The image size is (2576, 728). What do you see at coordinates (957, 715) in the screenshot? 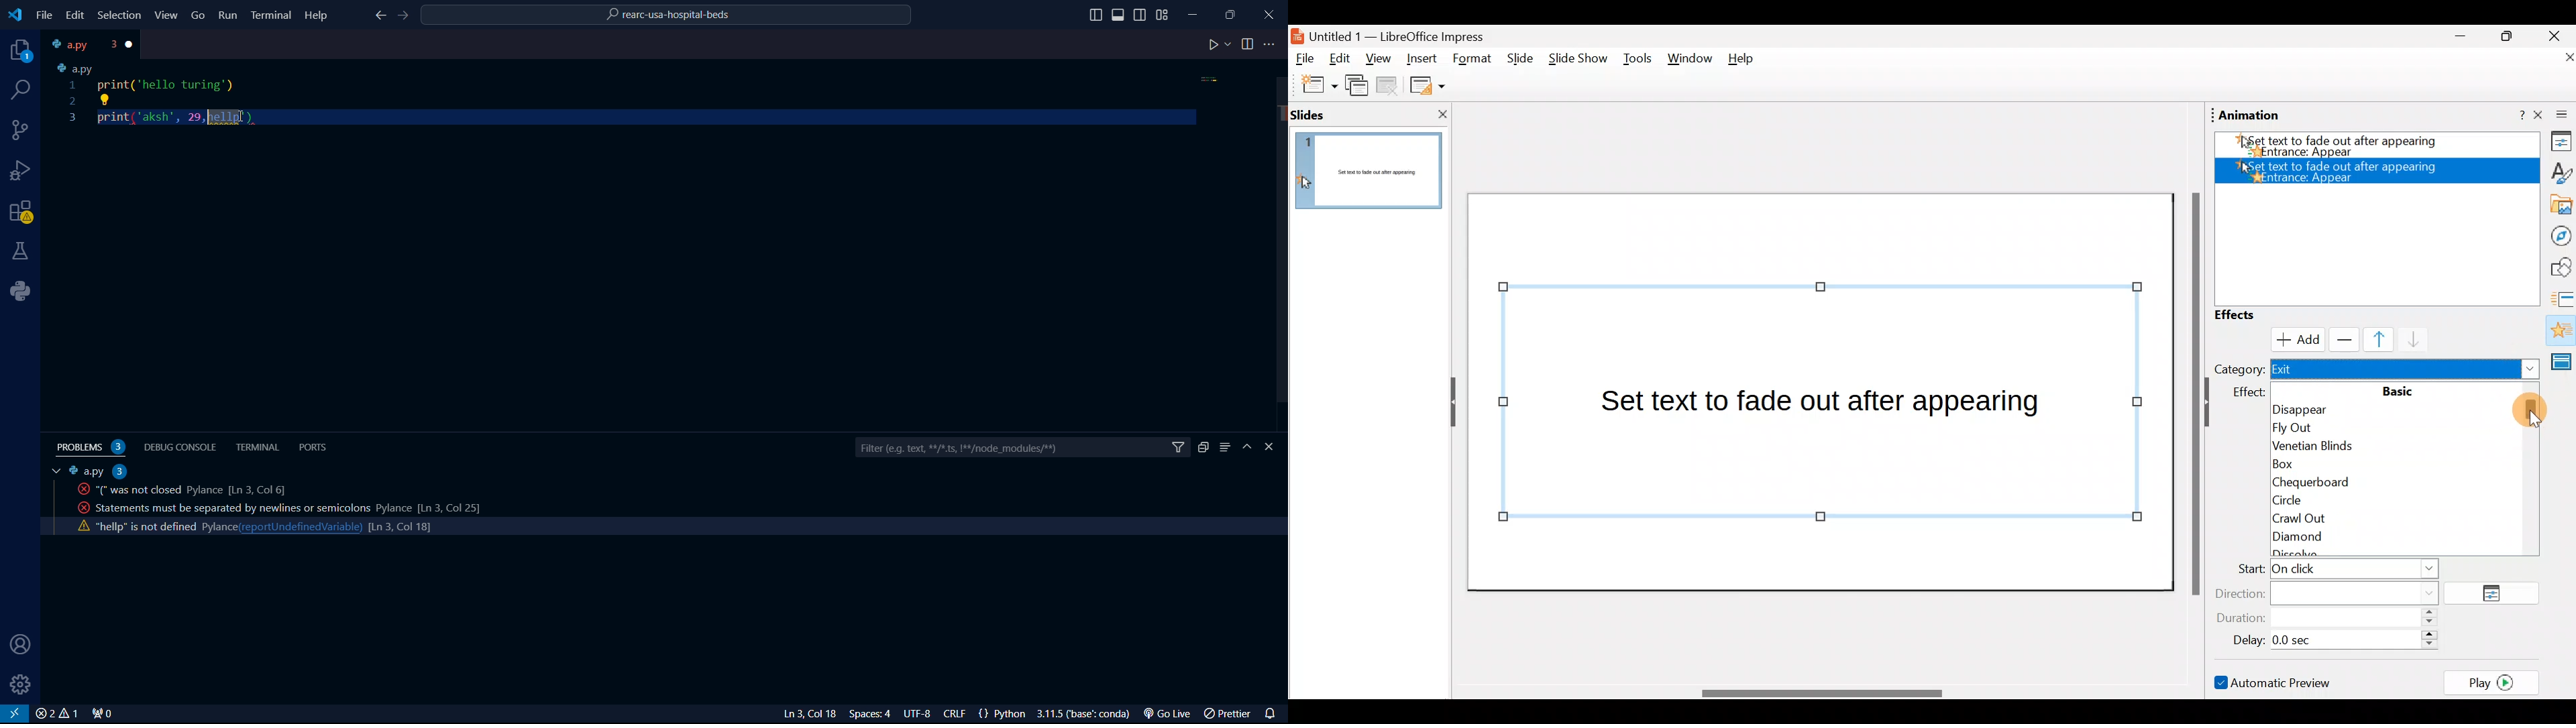
I see `CRLF` at bounding box center [957, 715].